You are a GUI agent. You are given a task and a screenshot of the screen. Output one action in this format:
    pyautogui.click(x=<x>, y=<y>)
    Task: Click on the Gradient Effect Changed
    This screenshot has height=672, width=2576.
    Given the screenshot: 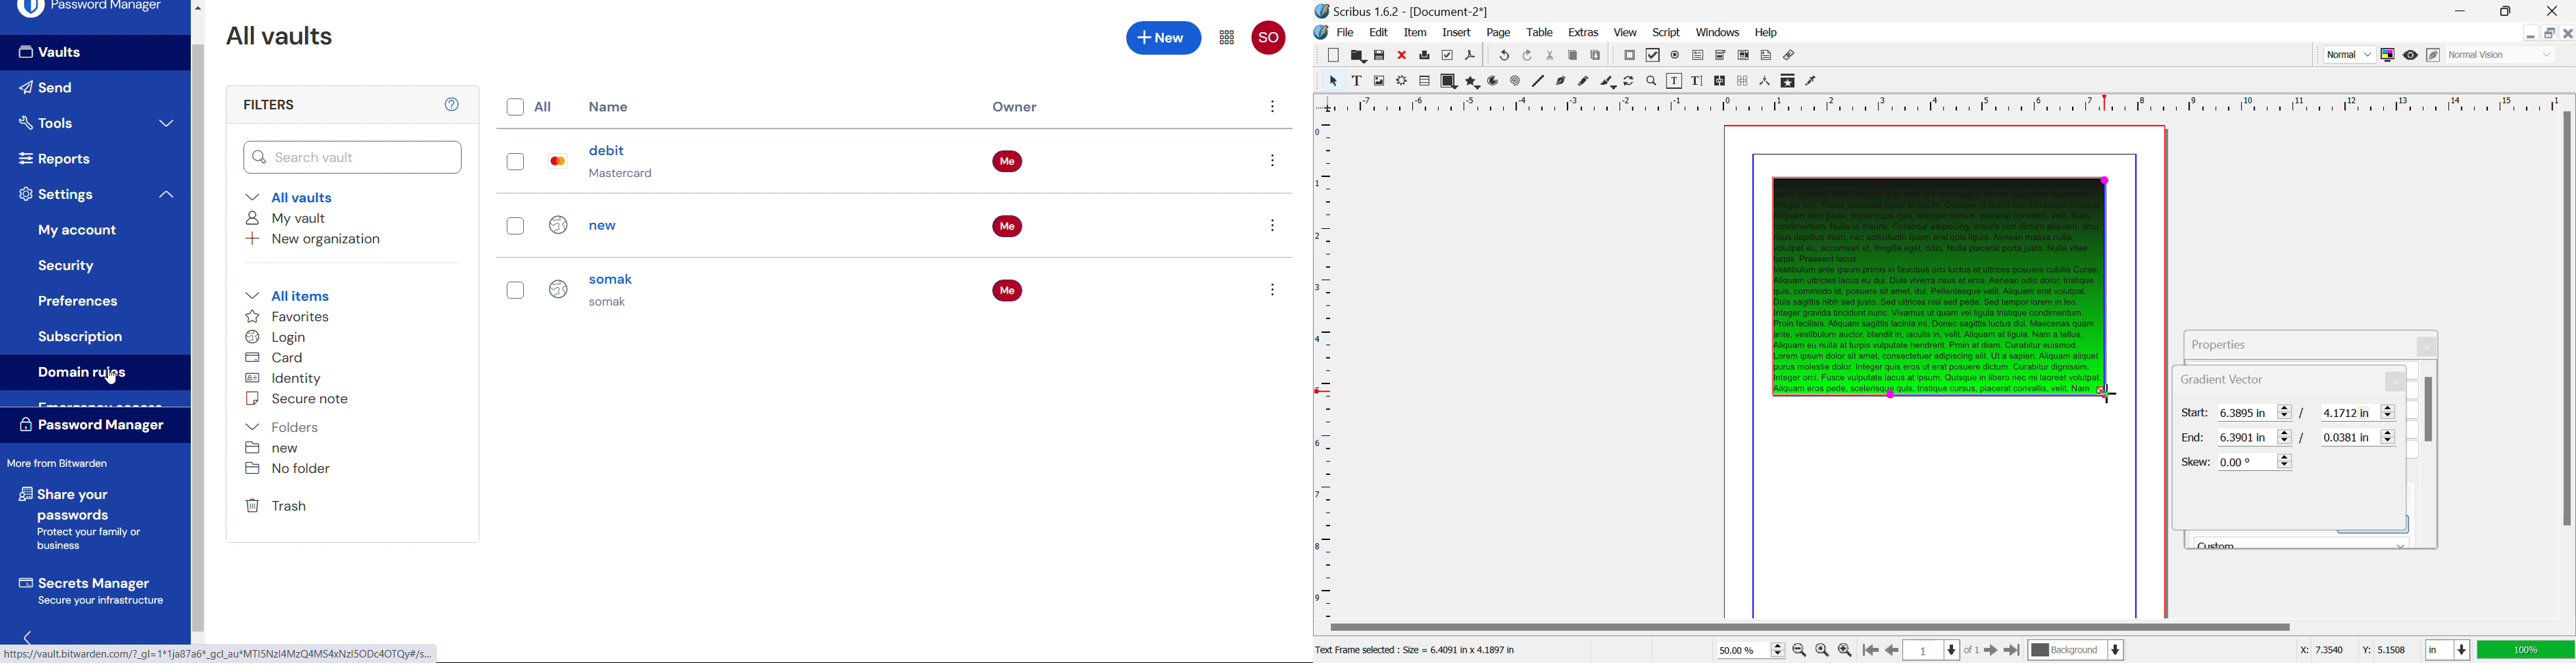 What is the action you would take?
    pyautogui.click(x=1937, y=287)
    